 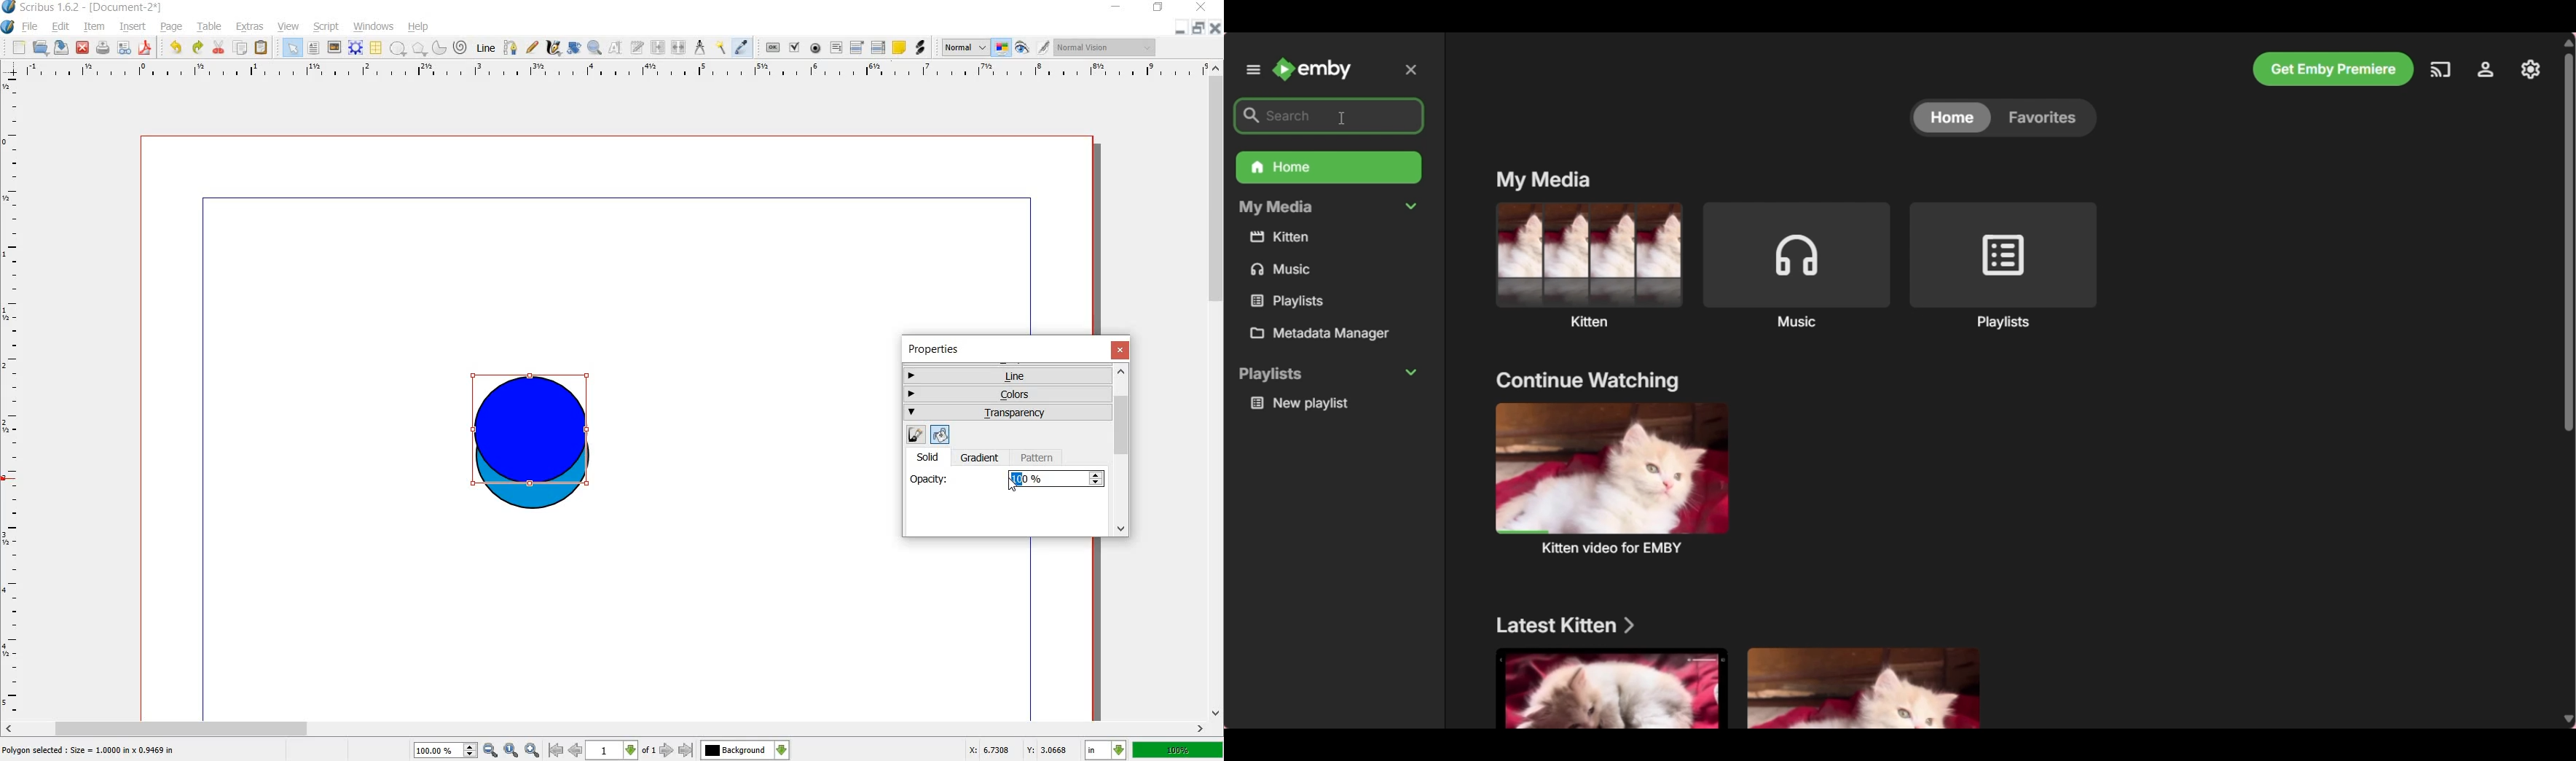 What do you see at coordinates (594, 50) in the screenshot?
I see `zoom in or out` at bounding box center [594, 50].